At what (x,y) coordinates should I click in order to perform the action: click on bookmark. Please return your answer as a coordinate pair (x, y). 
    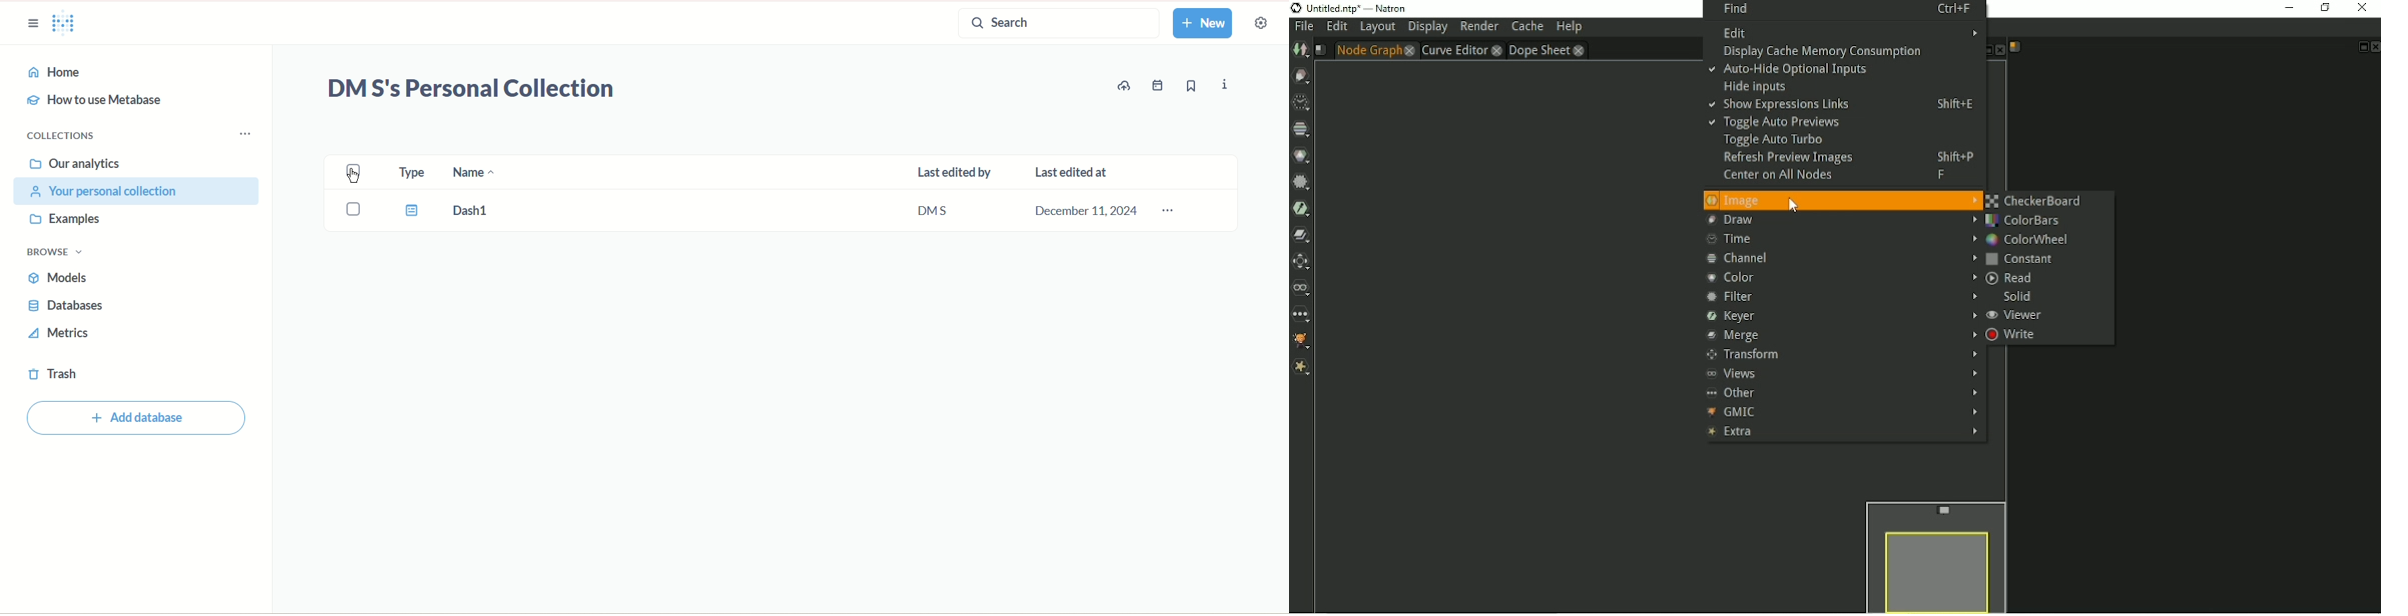
    Looking at the image, I should click on (1190, 88).